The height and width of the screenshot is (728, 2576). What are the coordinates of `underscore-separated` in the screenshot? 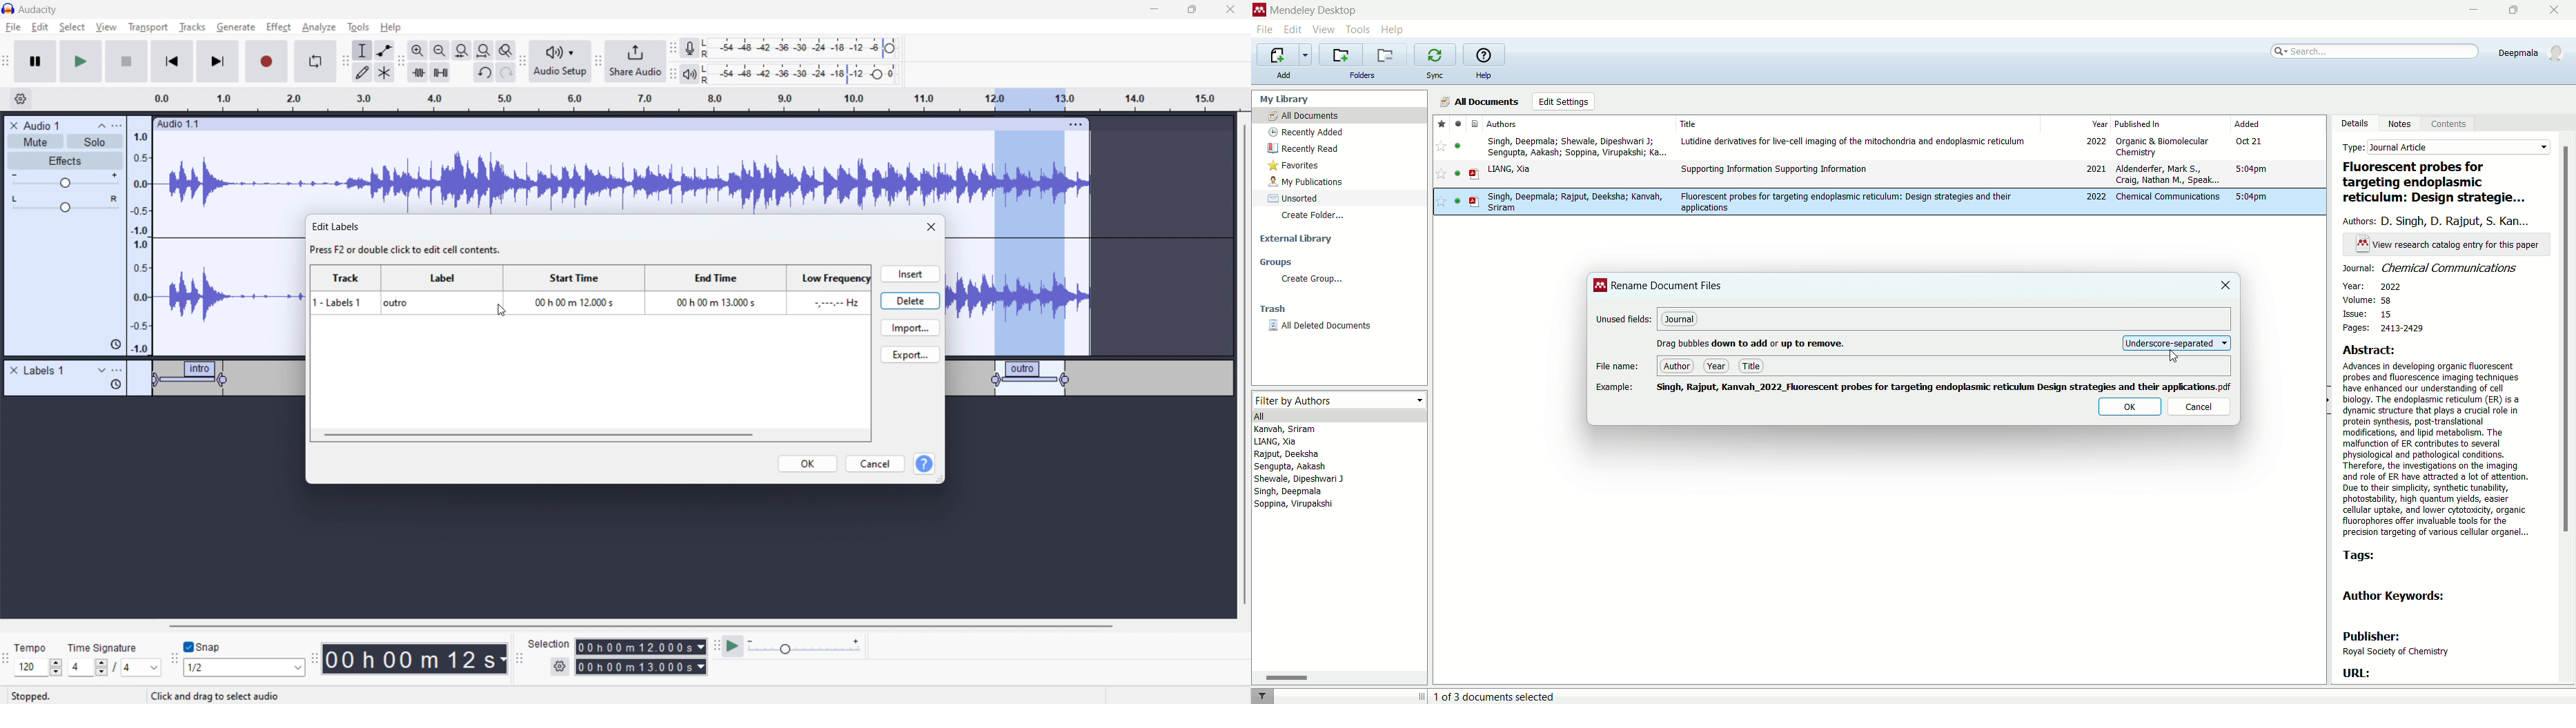 It's located at (2176, 342).